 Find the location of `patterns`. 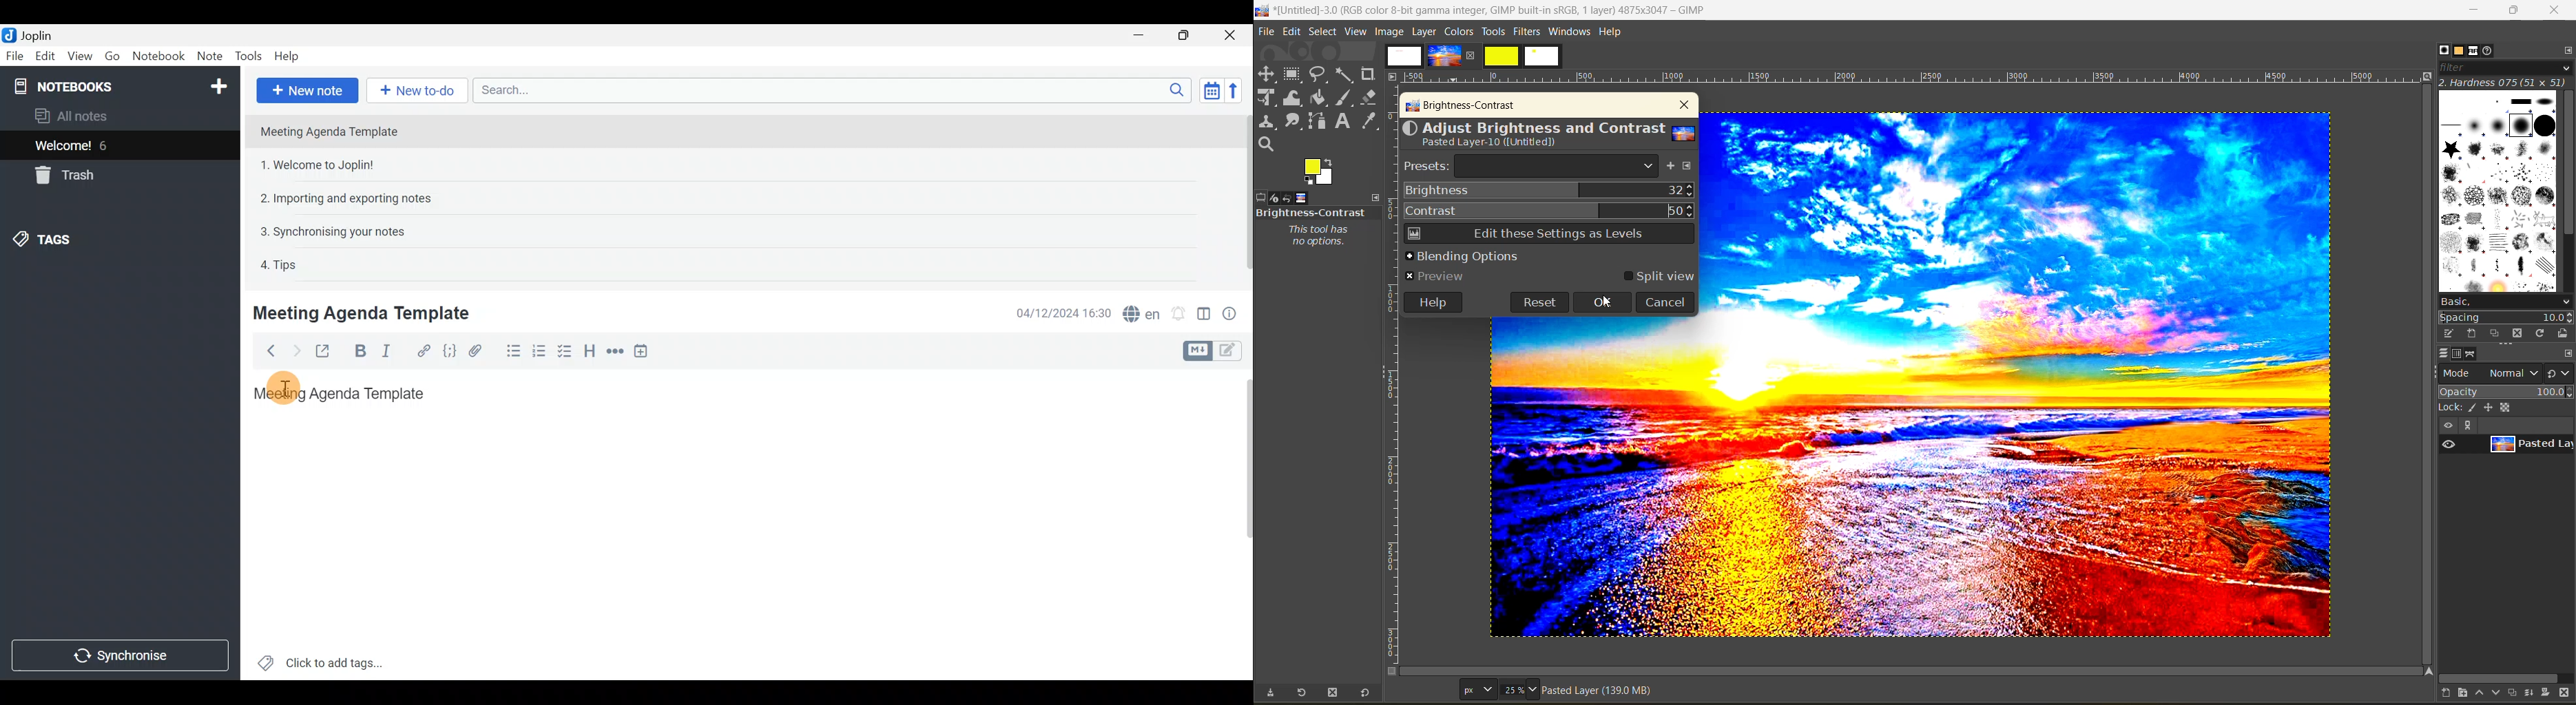

patterns is located at coordinates (2460, 51).